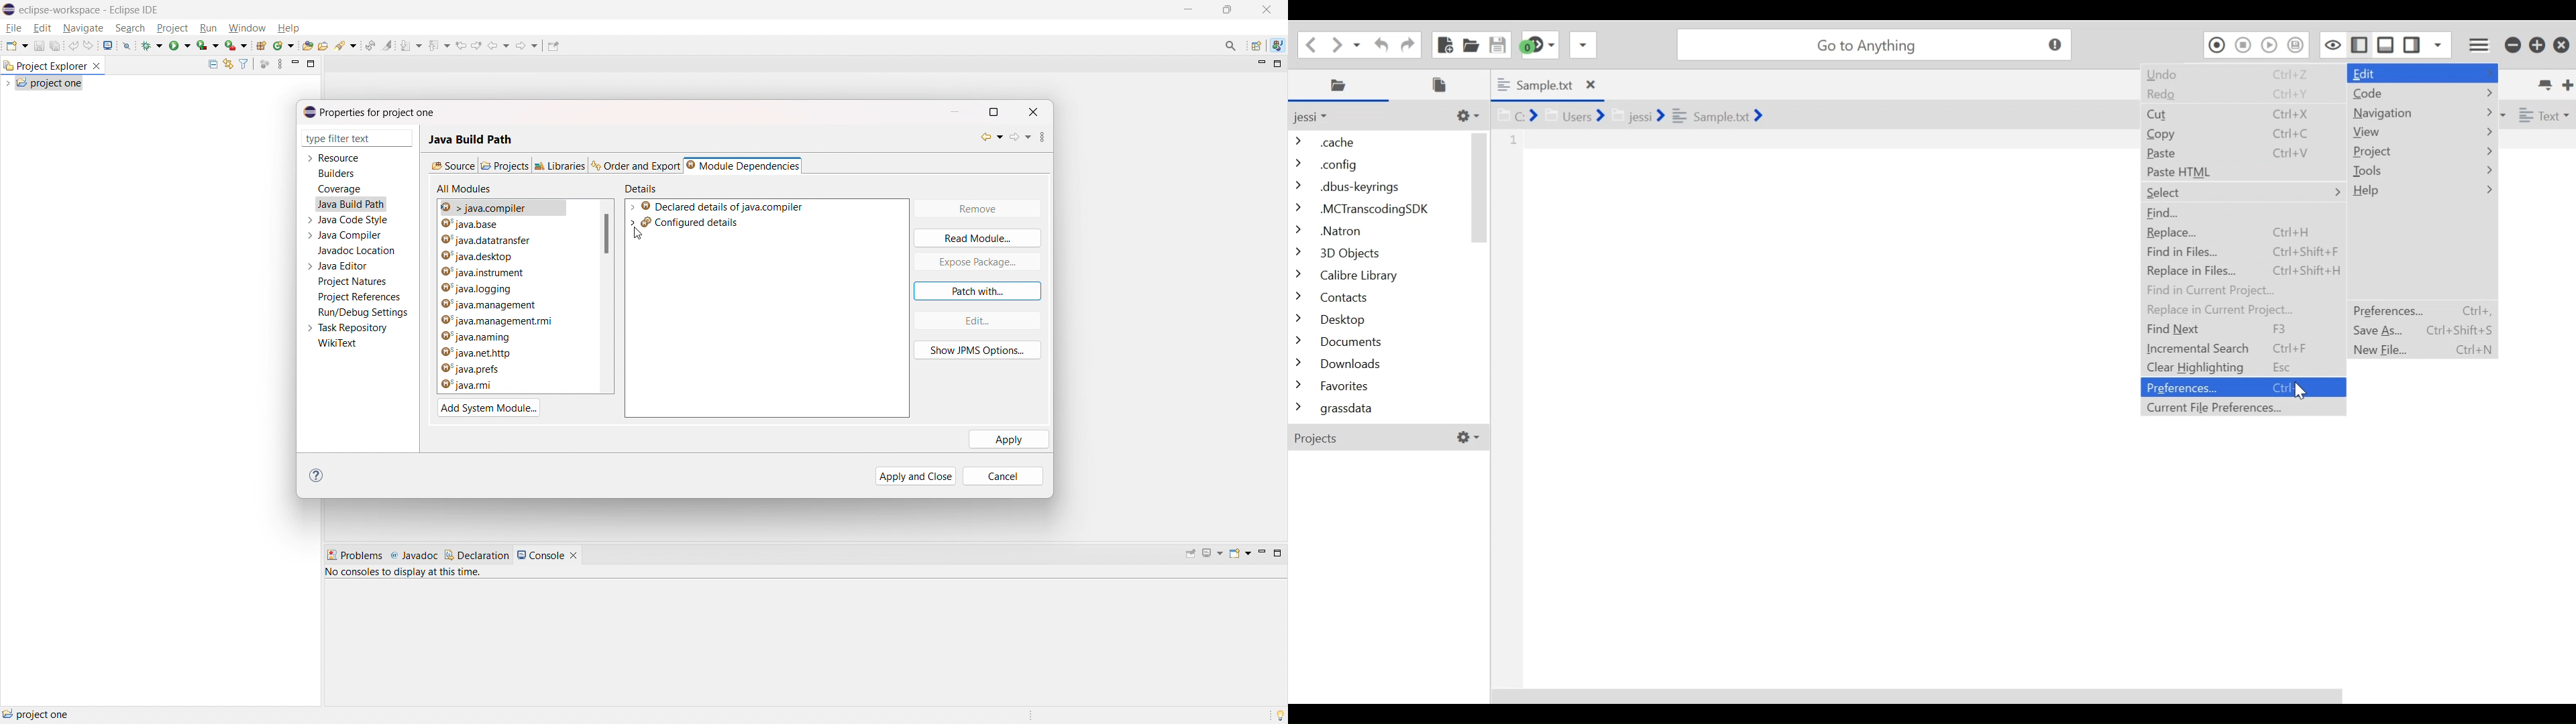 Image resolution: width=2576 pixels, height=728 pixels. Describe the element at coordinates (742, 165) in the screenshot. I see `module dependencies` at that location.